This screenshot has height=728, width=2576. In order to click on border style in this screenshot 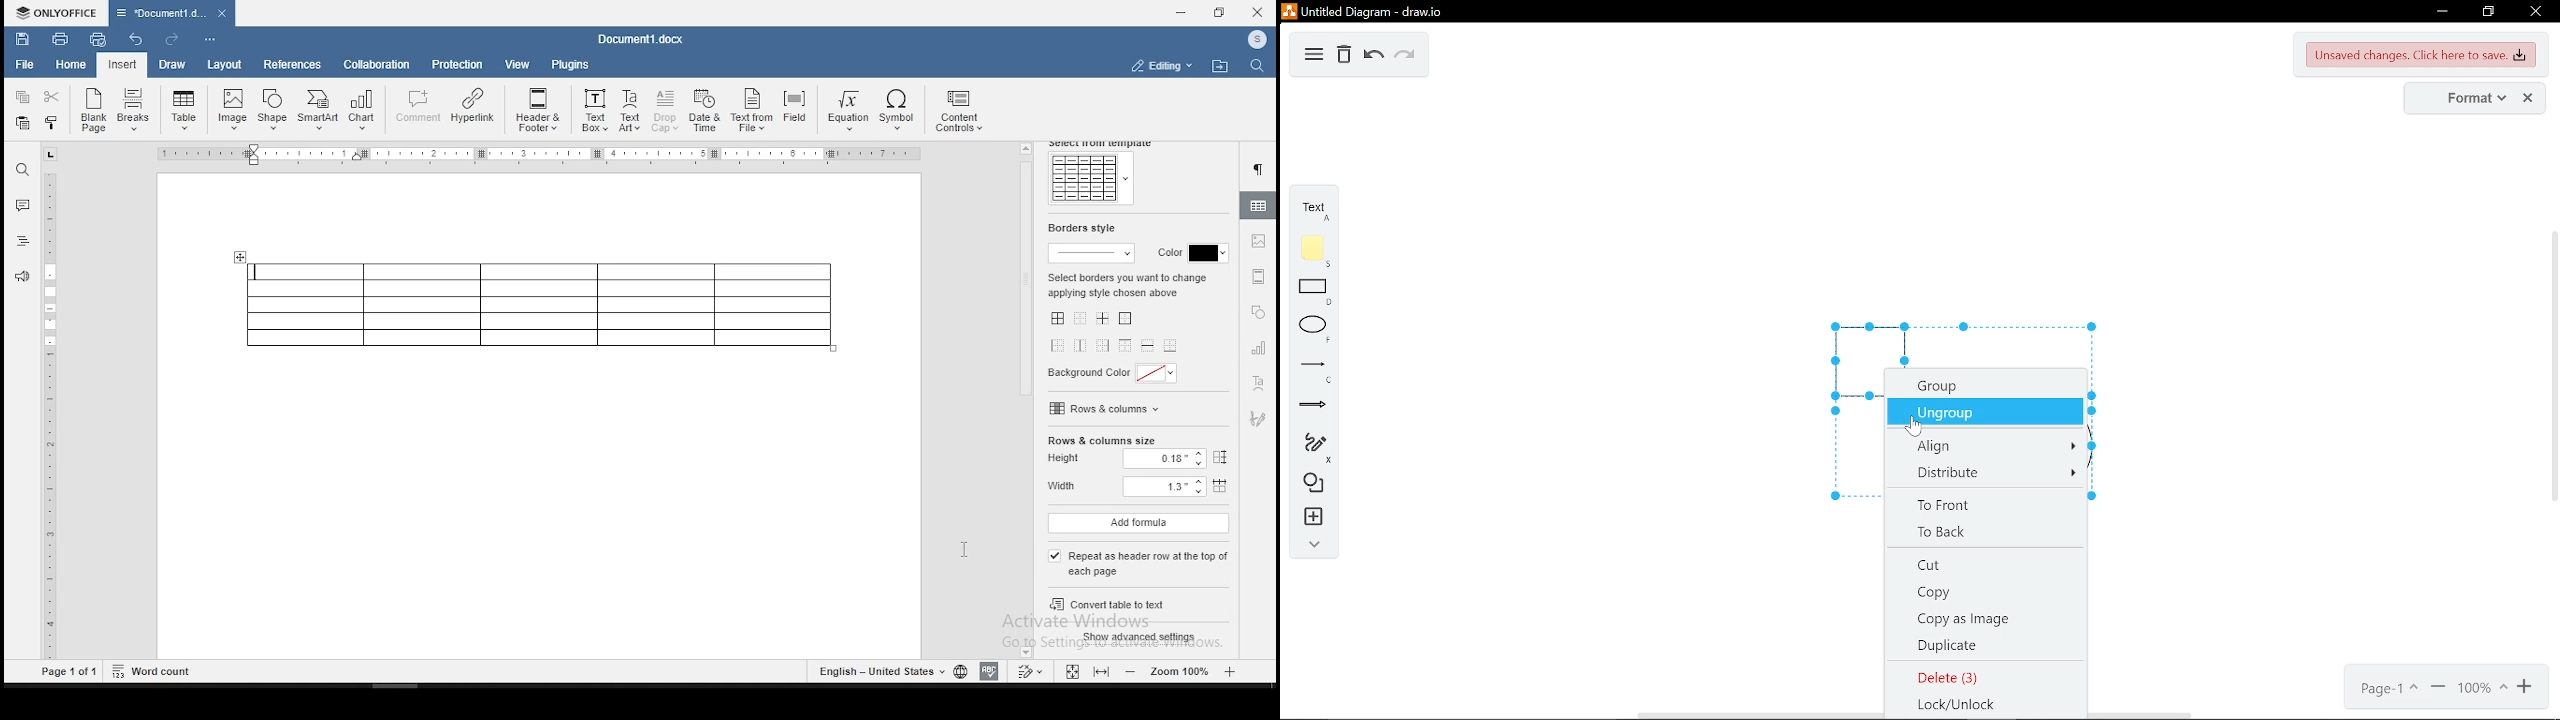, I will do `click(1094, 252)`.